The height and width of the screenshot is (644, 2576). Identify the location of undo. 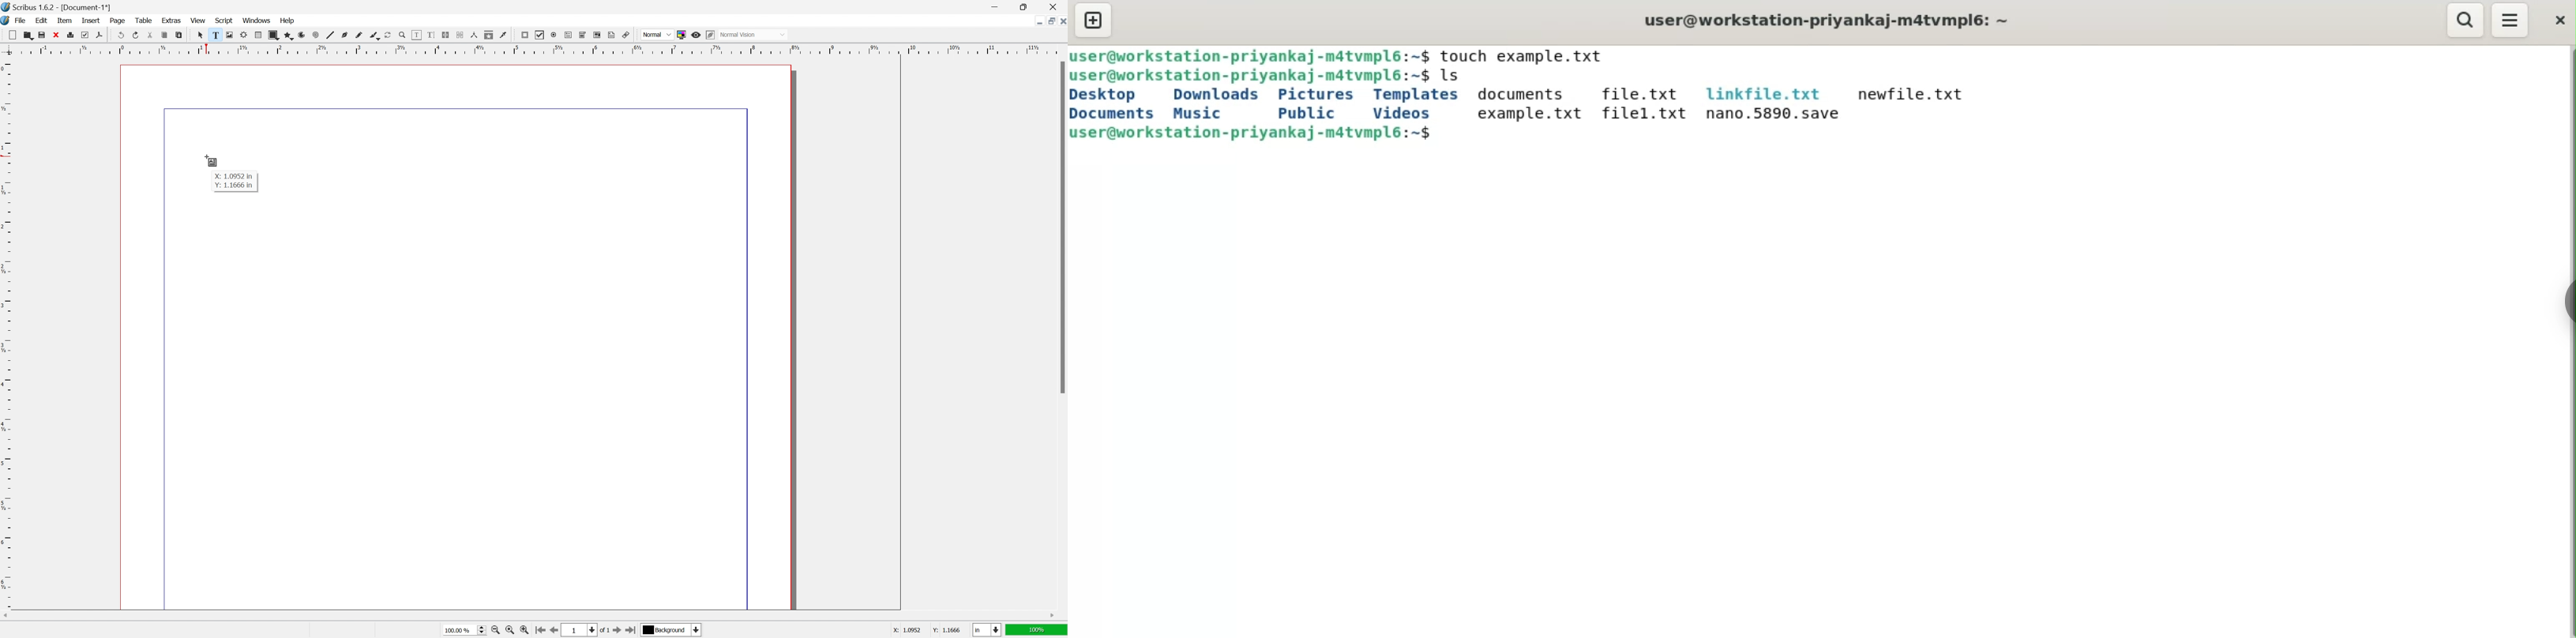
(121, 36).